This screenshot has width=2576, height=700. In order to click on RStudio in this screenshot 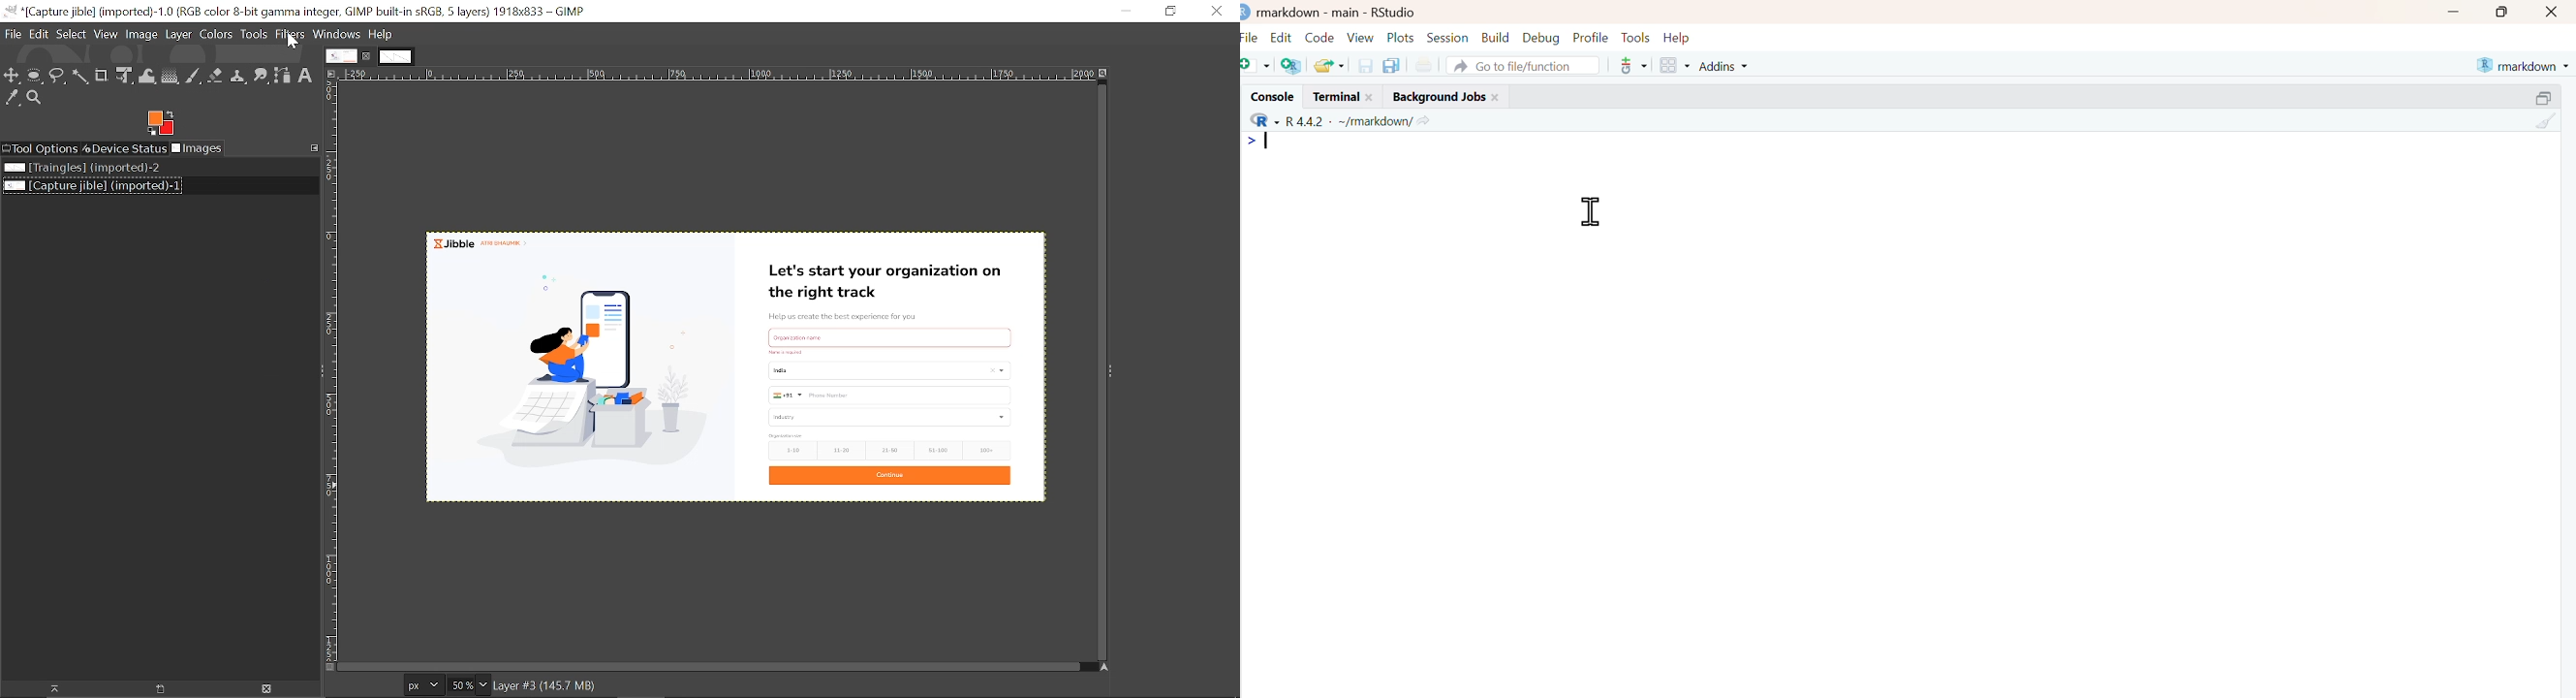, I will do `click(1394, 11)`.